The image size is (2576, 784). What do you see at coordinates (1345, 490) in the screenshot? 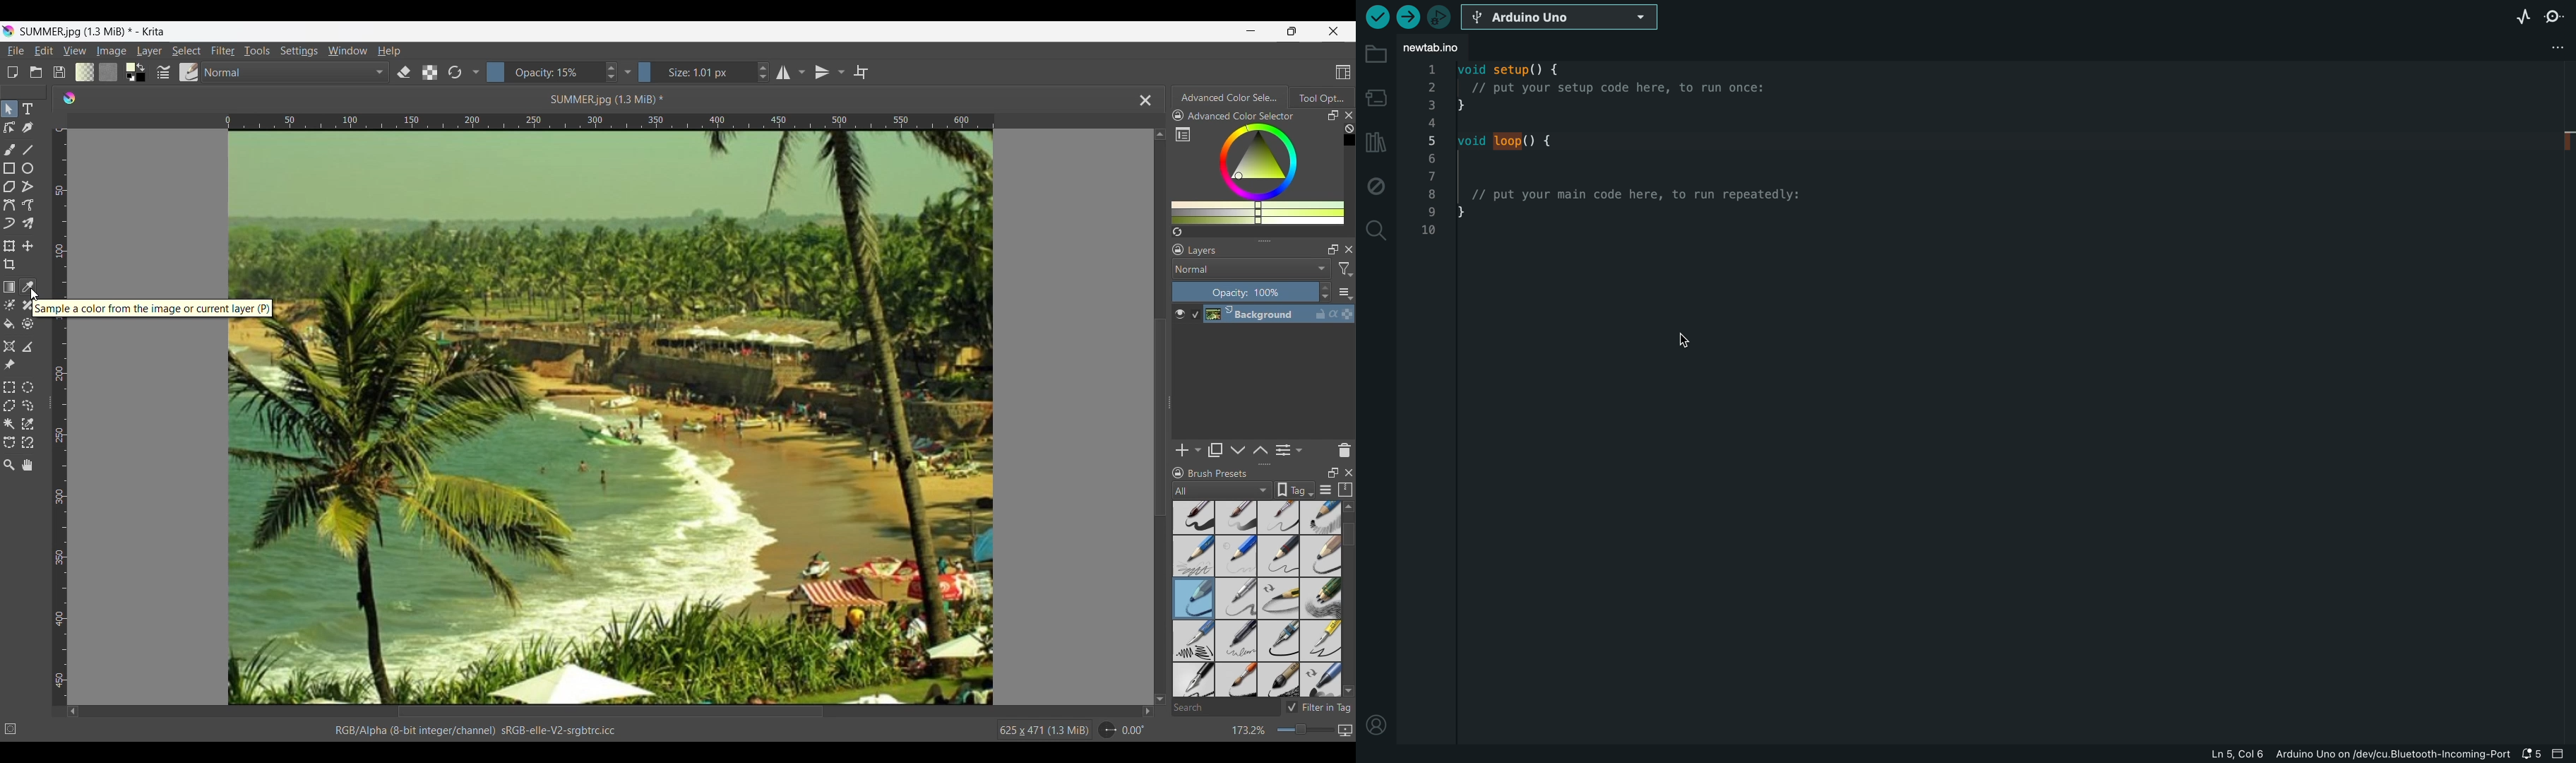
I see `Storage resources` at bounding box center [1345, 490].